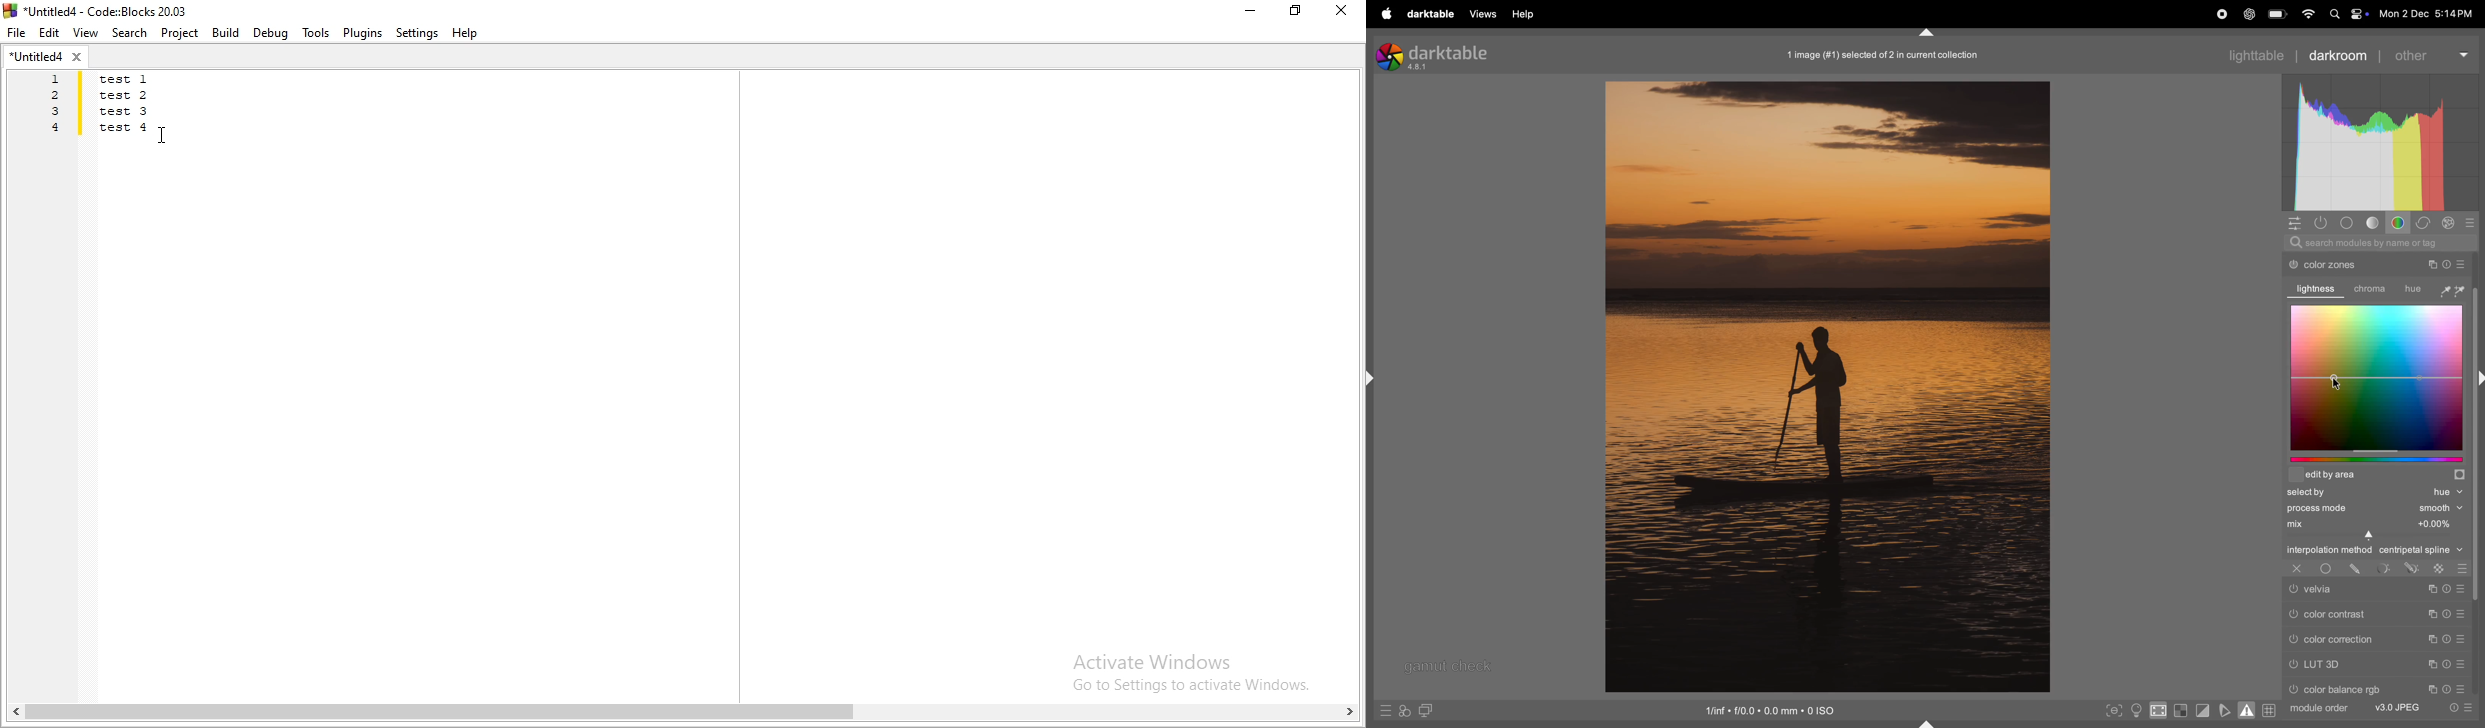  I want to click on toggle gaamut checking, so click(2246, 709).